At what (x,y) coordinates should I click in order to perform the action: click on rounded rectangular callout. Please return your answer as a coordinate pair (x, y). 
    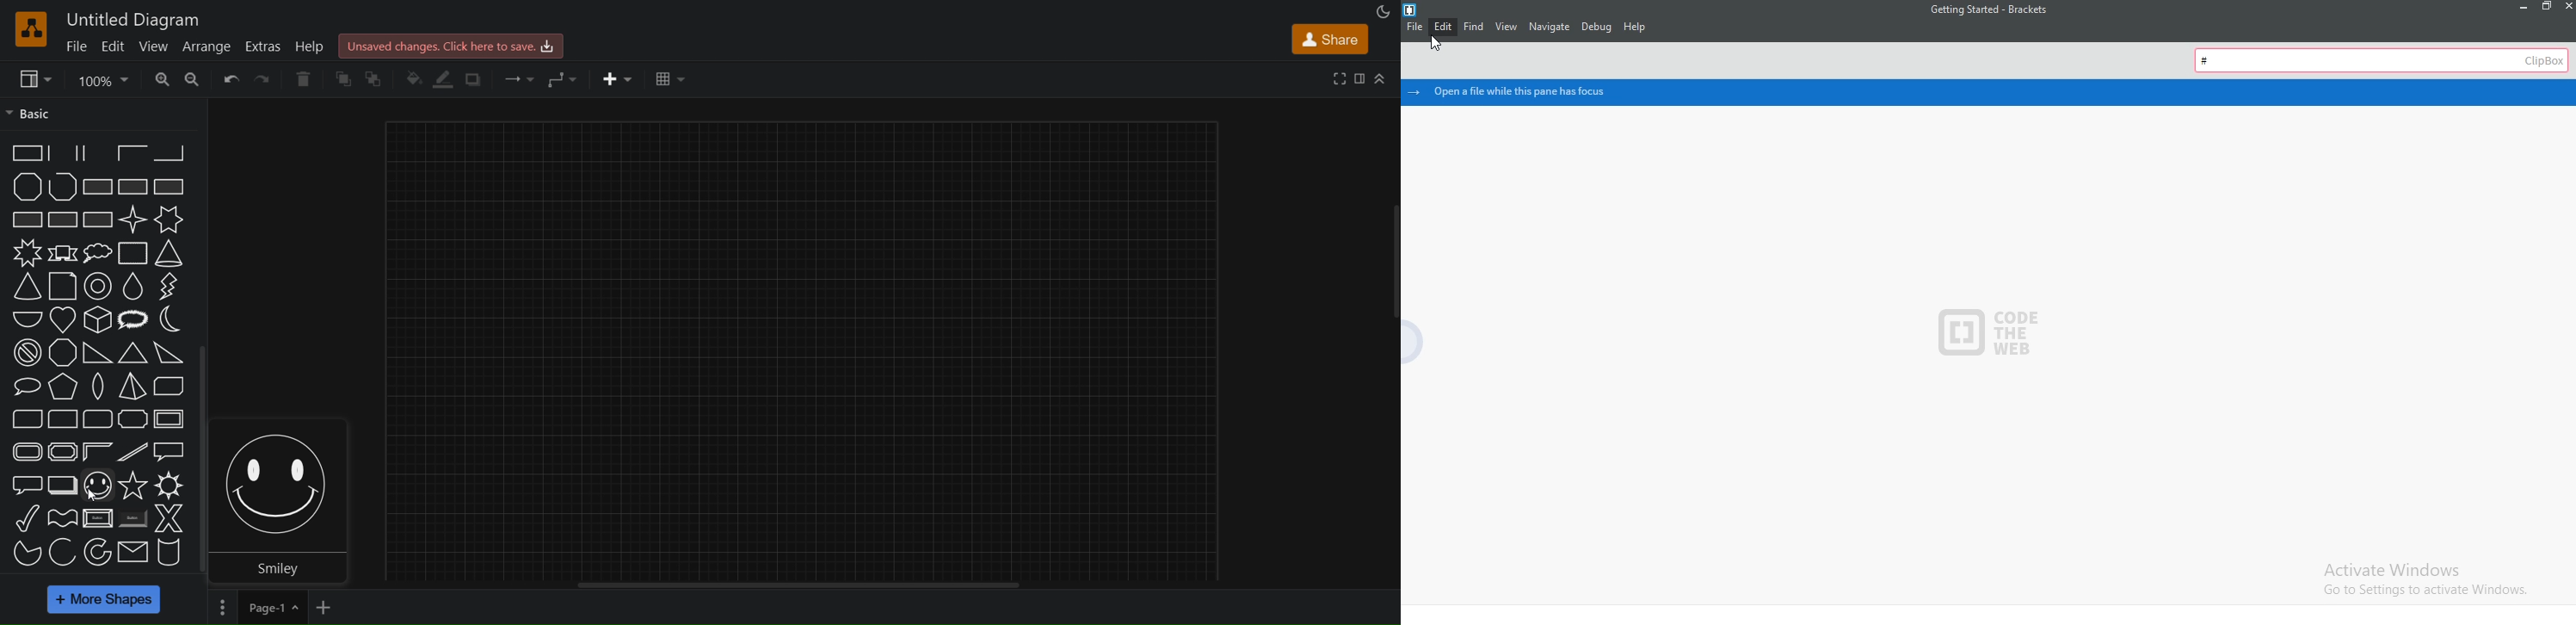
    Looking at the image, I should click on (26, 482).